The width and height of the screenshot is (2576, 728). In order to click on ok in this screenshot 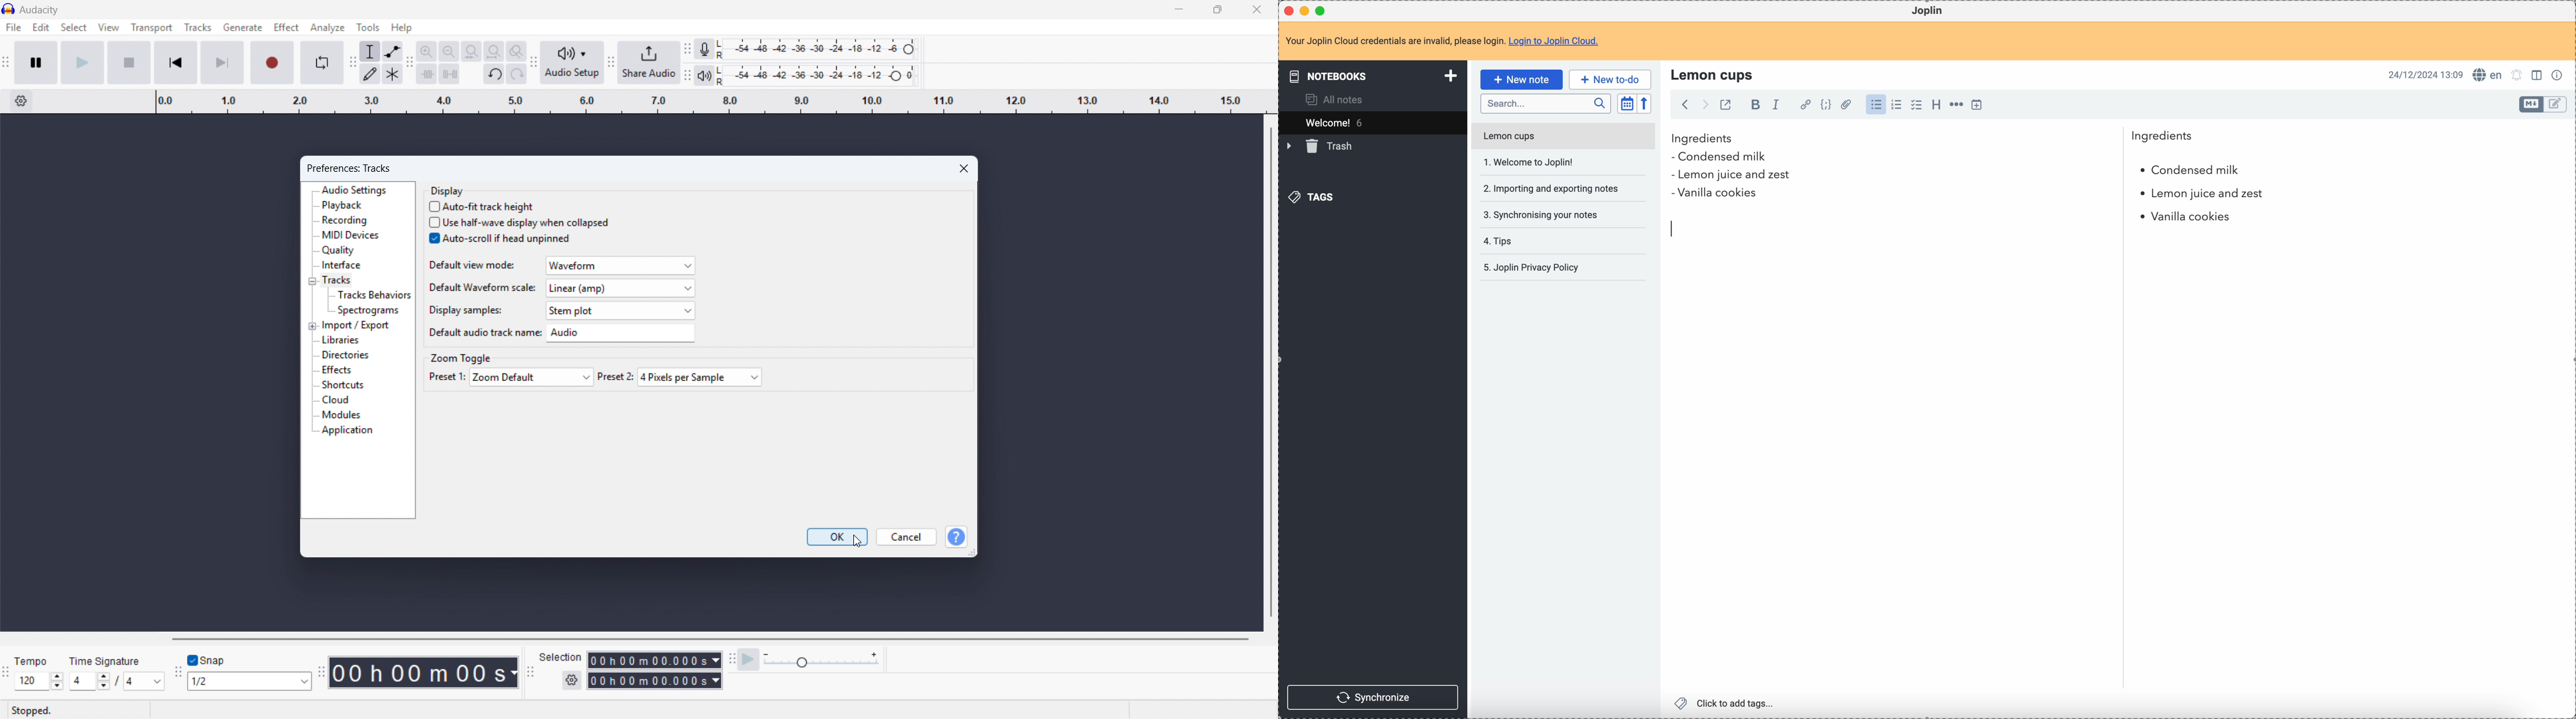, I will do `click(837, 537)`.